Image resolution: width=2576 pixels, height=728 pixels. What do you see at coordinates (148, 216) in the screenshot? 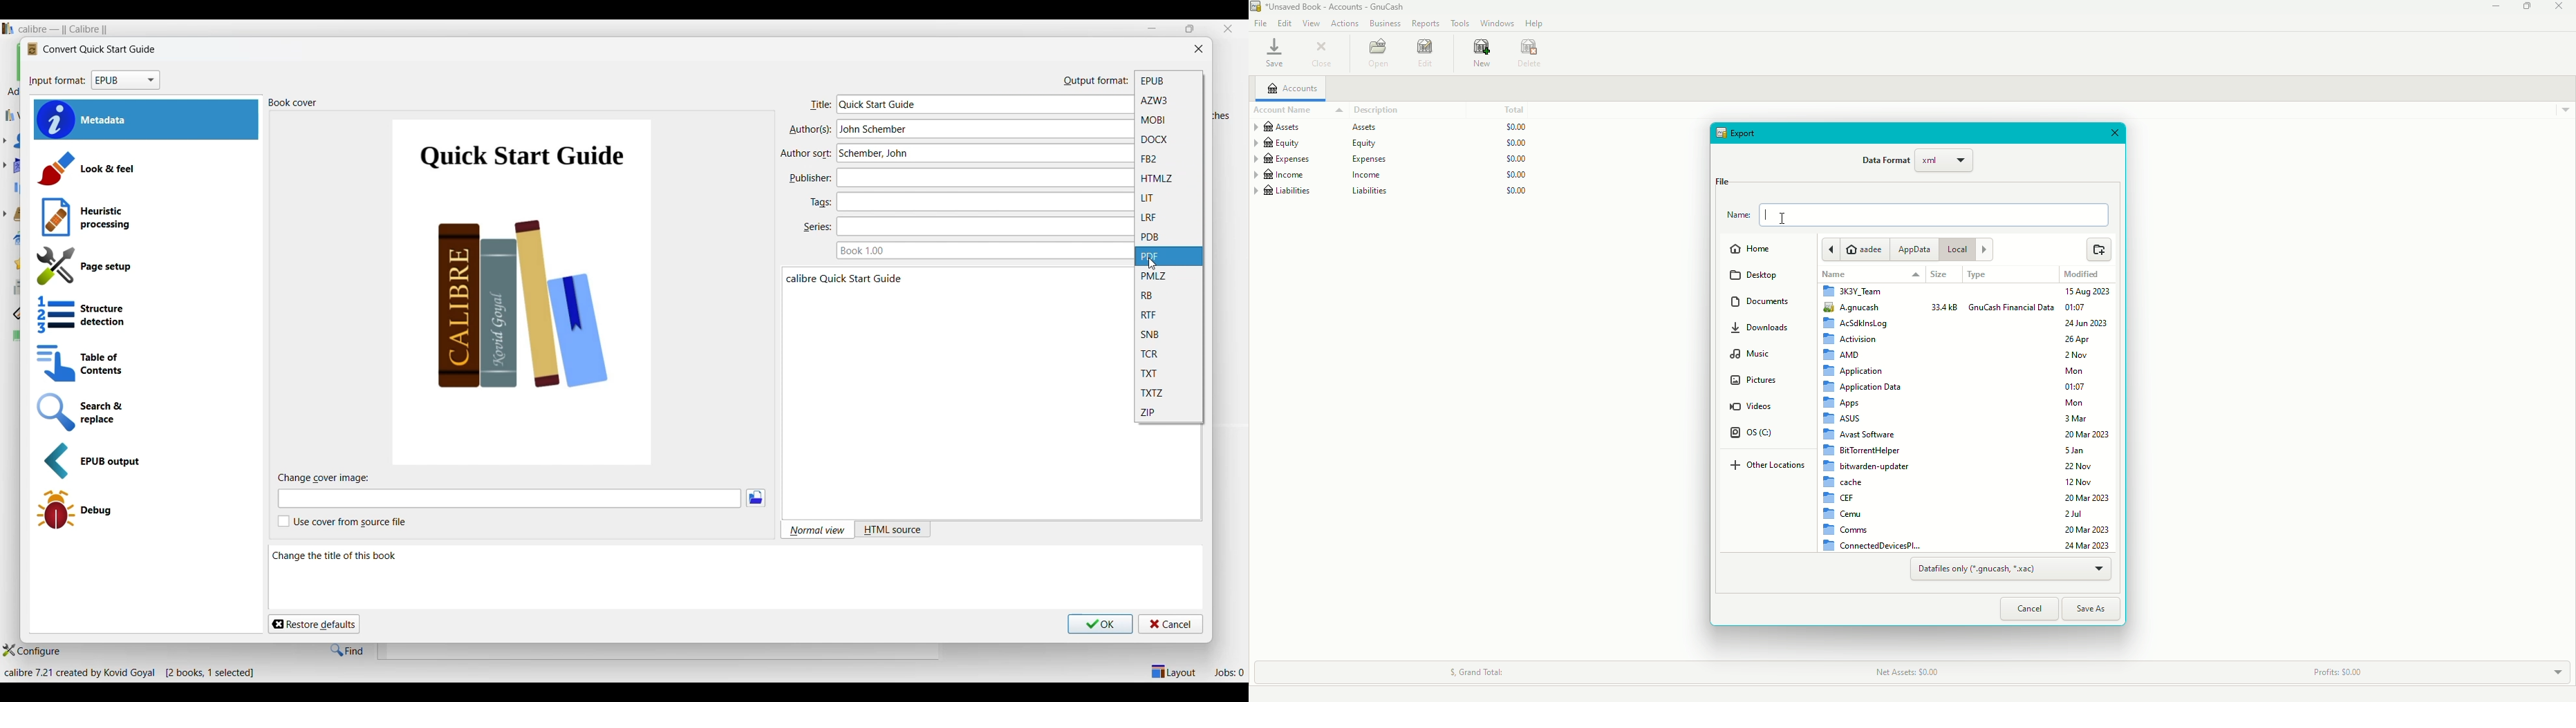
I see `Heuristic processing` at bounding box center [148, 216].